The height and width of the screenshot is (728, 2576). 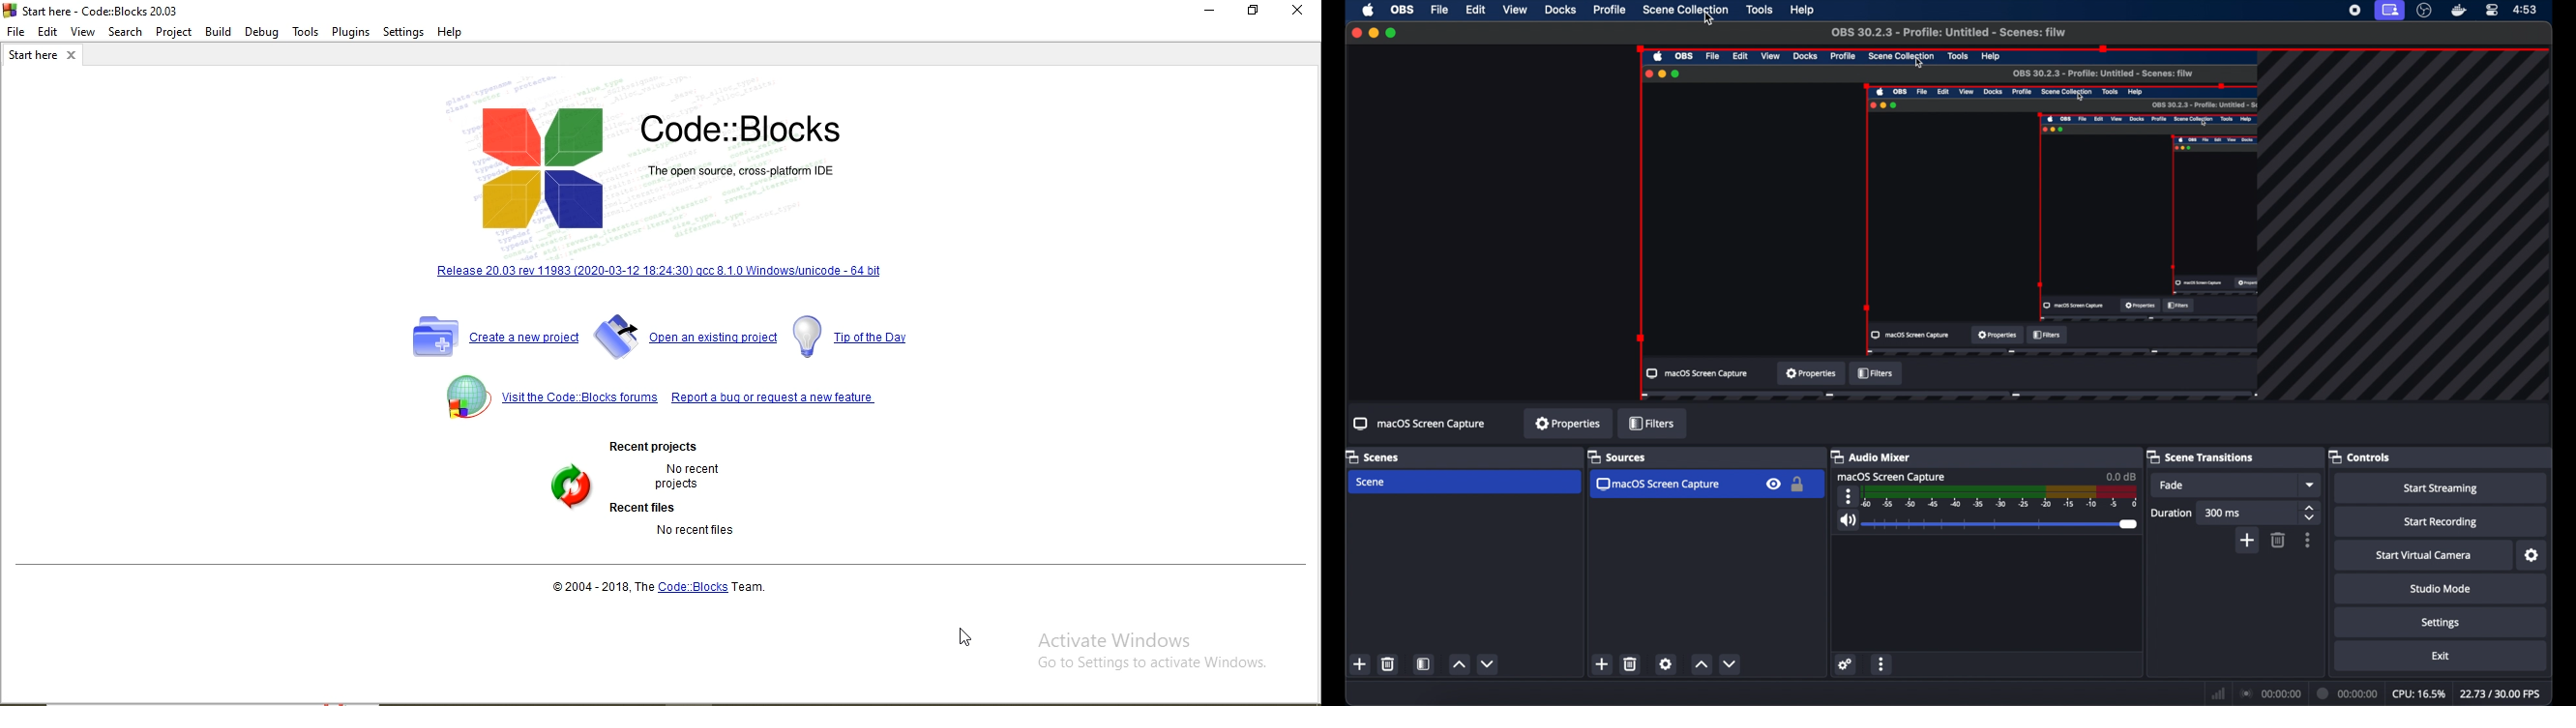 I want to click on View , so click(x=83, y=32).